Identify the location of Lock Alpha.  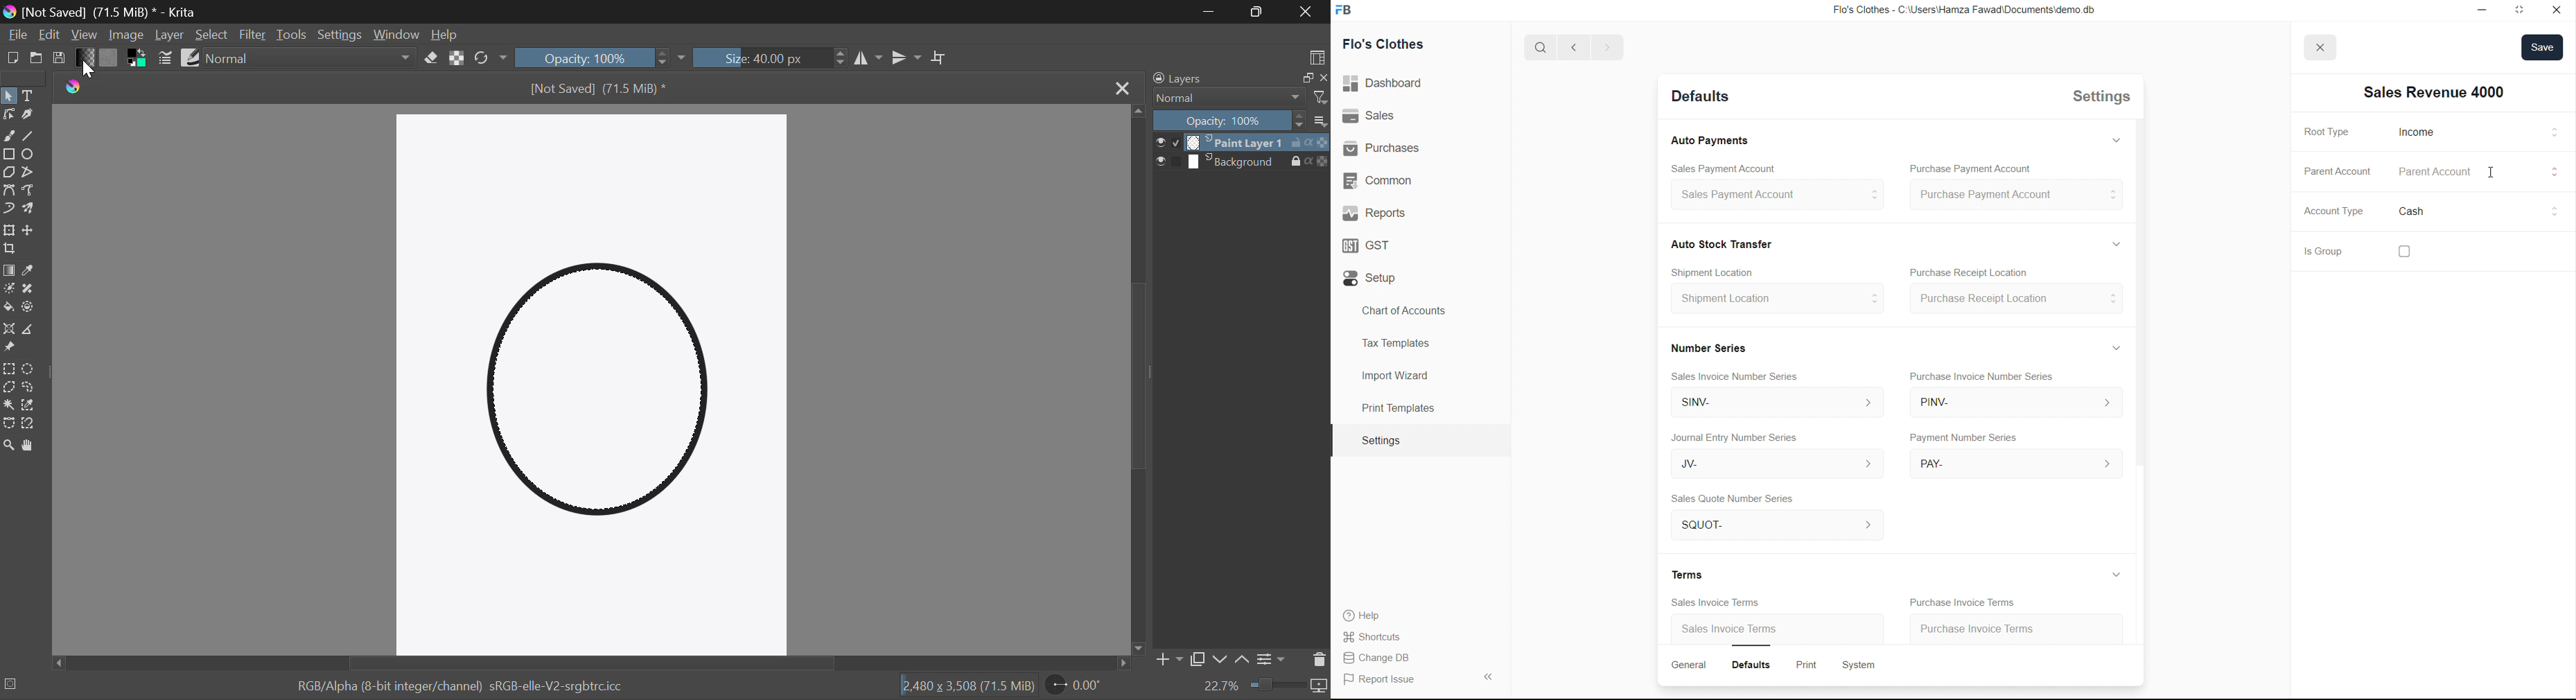
(458, 58).